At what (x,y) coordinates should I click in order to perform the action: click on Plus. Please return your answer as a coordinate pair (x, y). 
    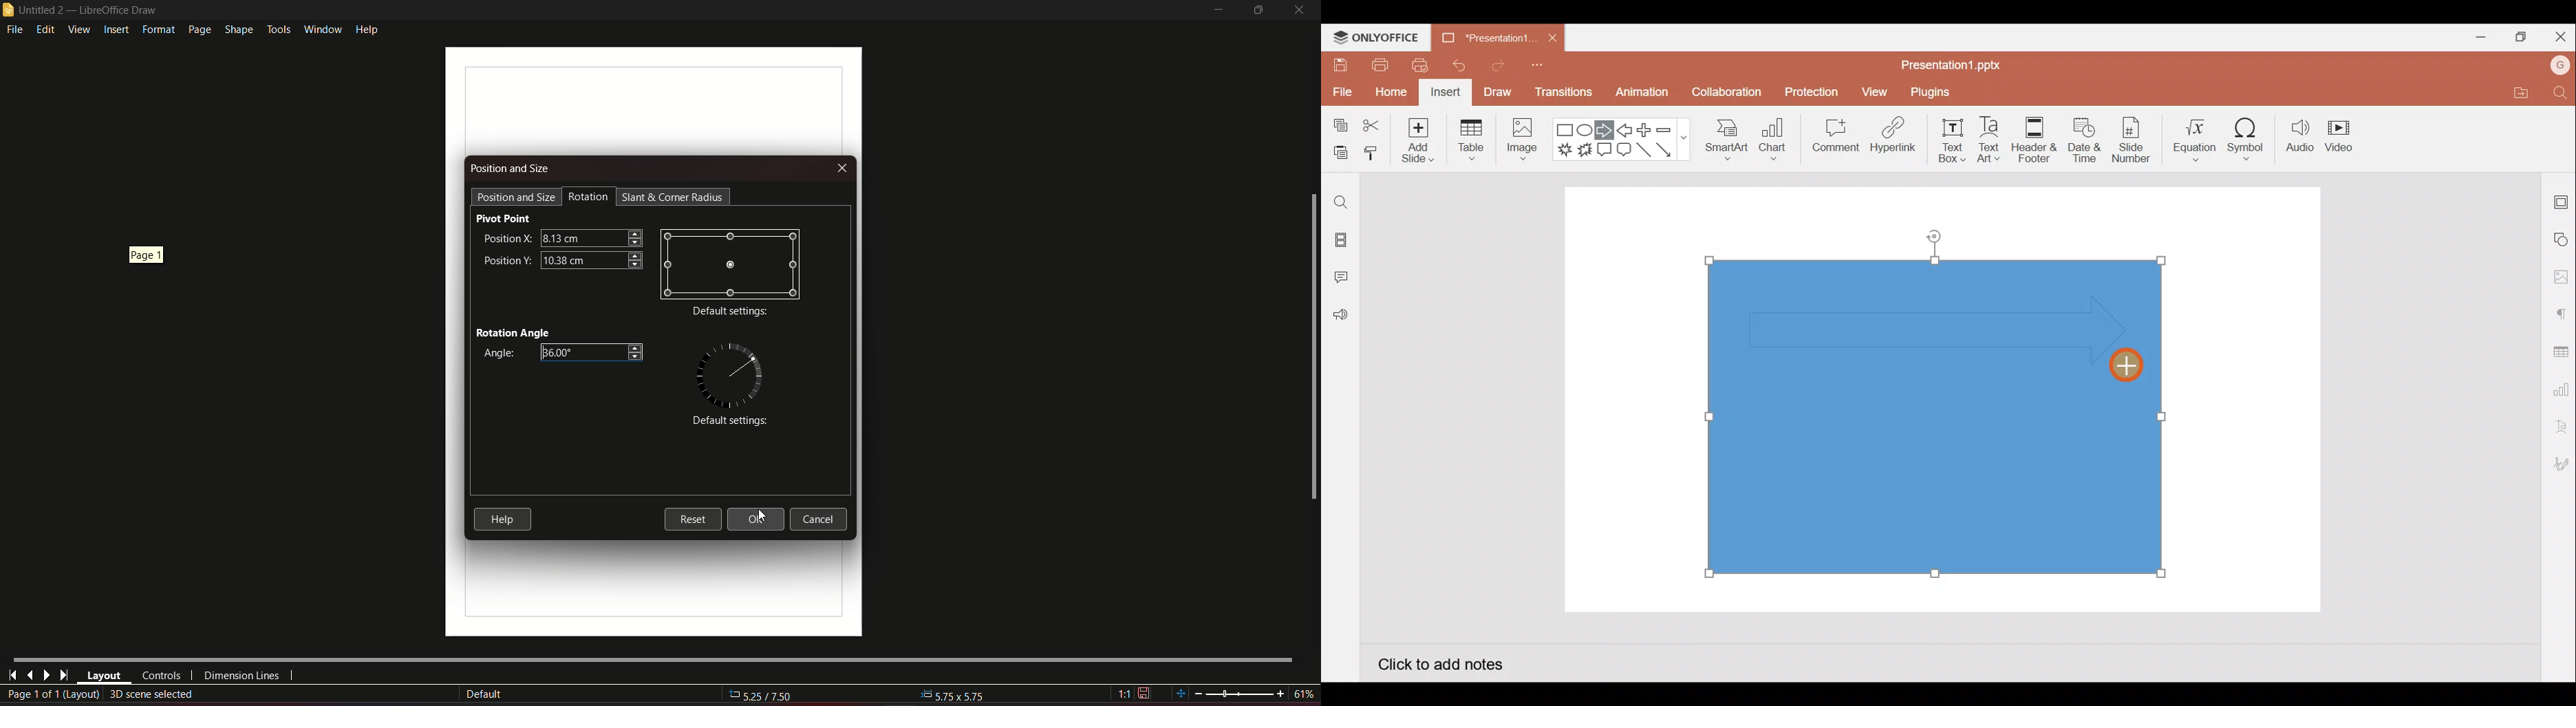
    Looking at the image, I should click on (1647, 130).